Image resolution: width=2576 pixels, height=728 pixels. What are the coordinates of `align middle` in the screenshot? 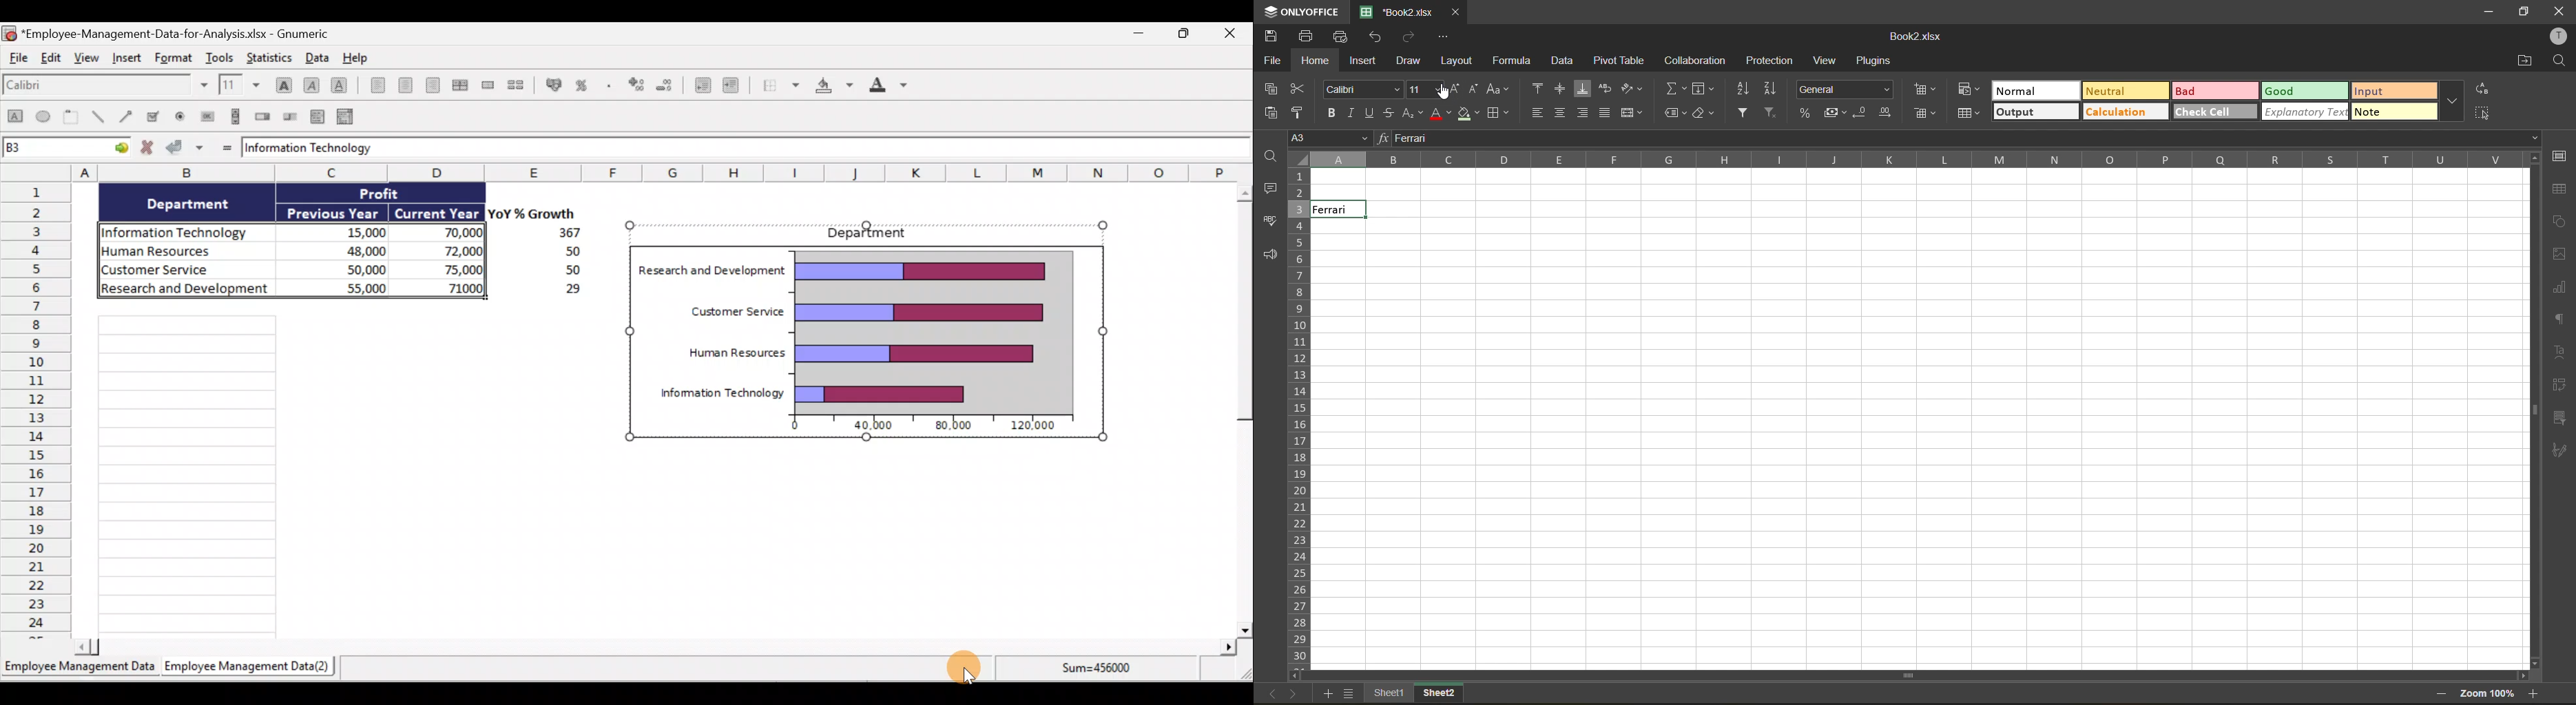 It's located at (1563, 88).